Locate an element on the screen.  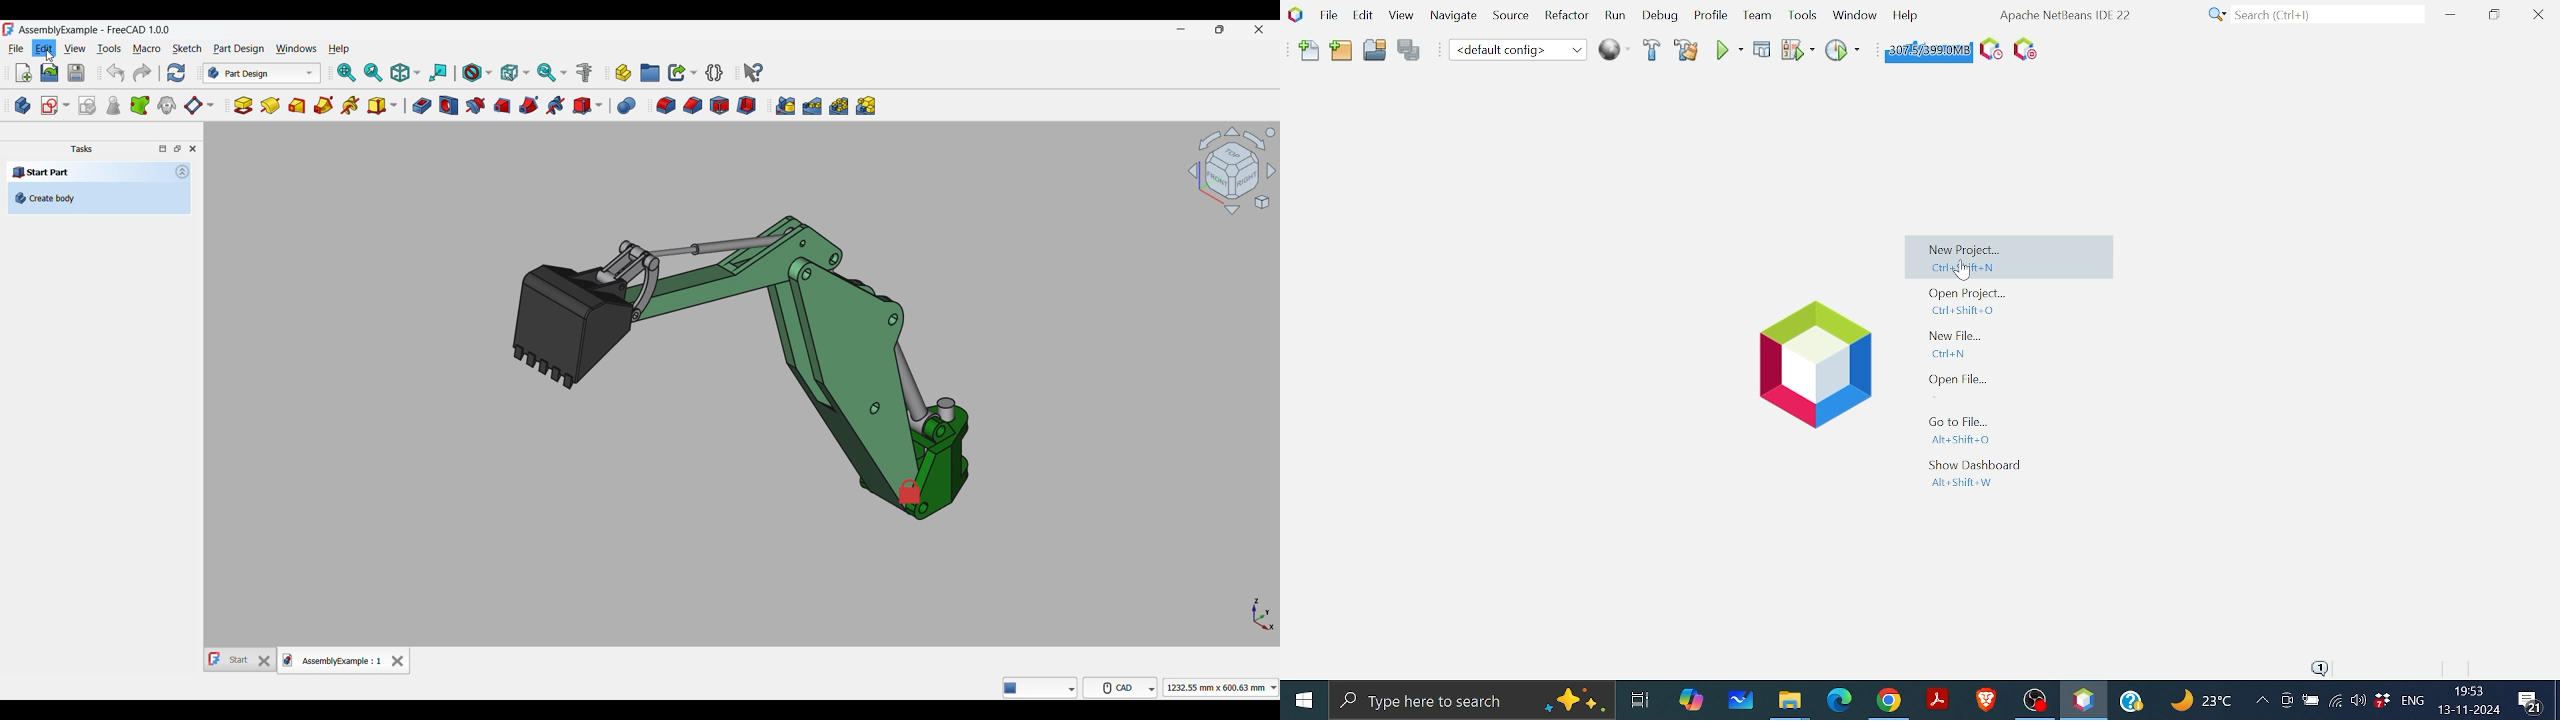
Create a sub-objects shape binder is located at coordinates (139, 105).